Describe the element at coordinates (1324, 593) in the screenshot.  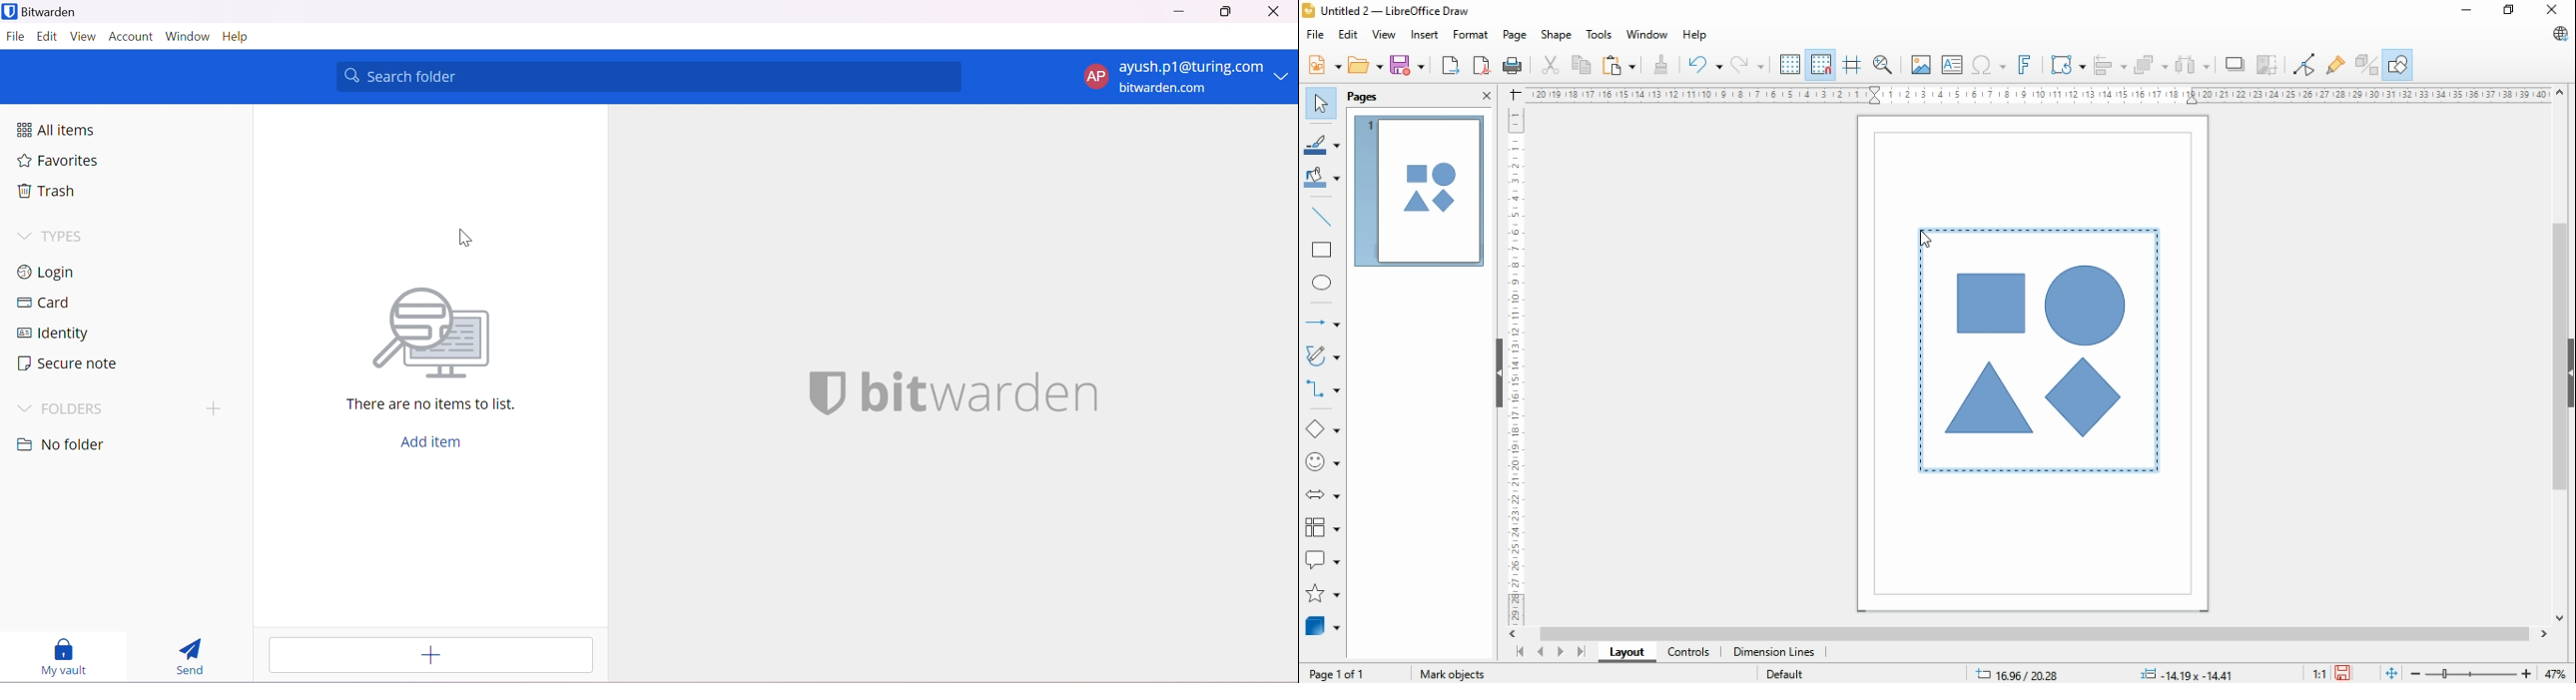
I see `stars and banners` at that location.